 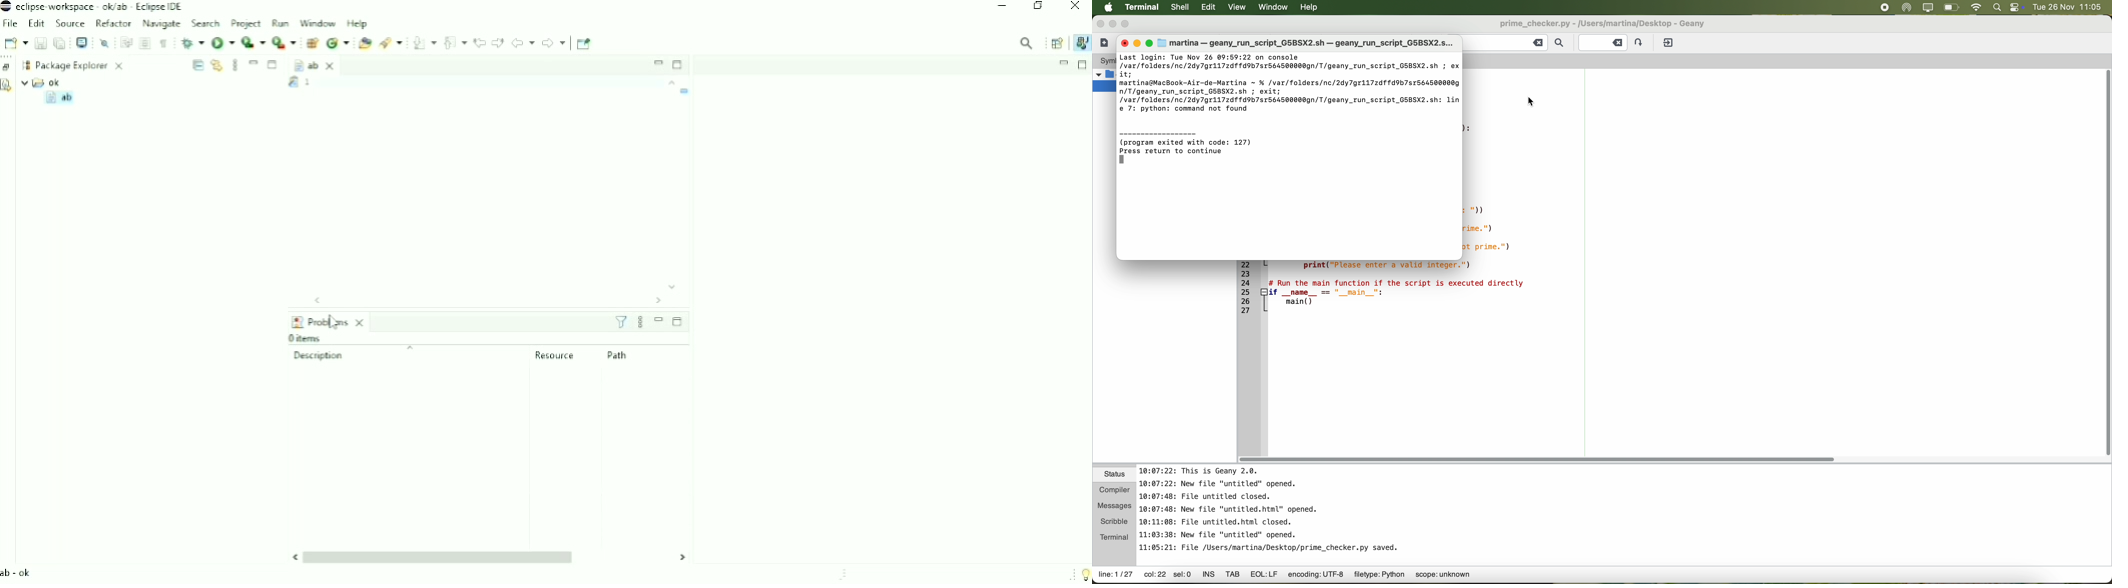 What do you see at coordinates (317, 23) in the screenshot?
I see `Window` at bounding box center [317, 23].